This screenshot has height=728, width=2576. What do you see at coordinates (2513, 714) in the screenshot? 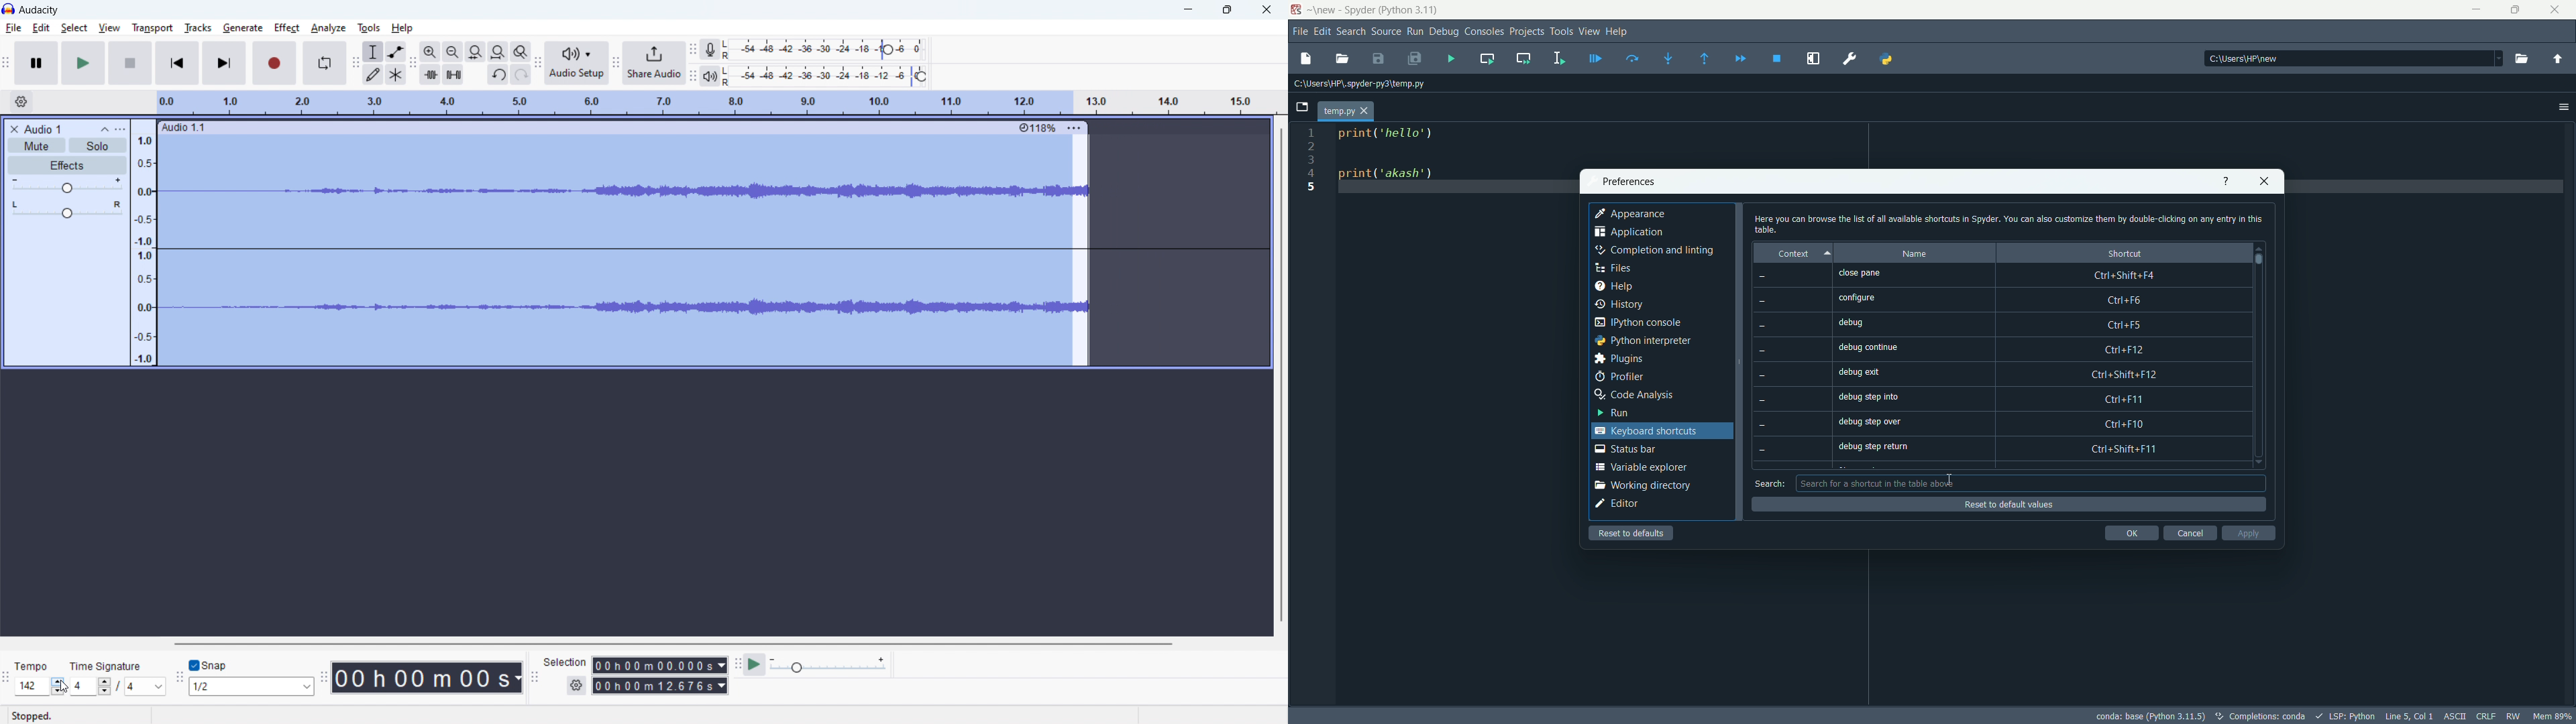
I see `RW` at bounding box center [2513, 714].